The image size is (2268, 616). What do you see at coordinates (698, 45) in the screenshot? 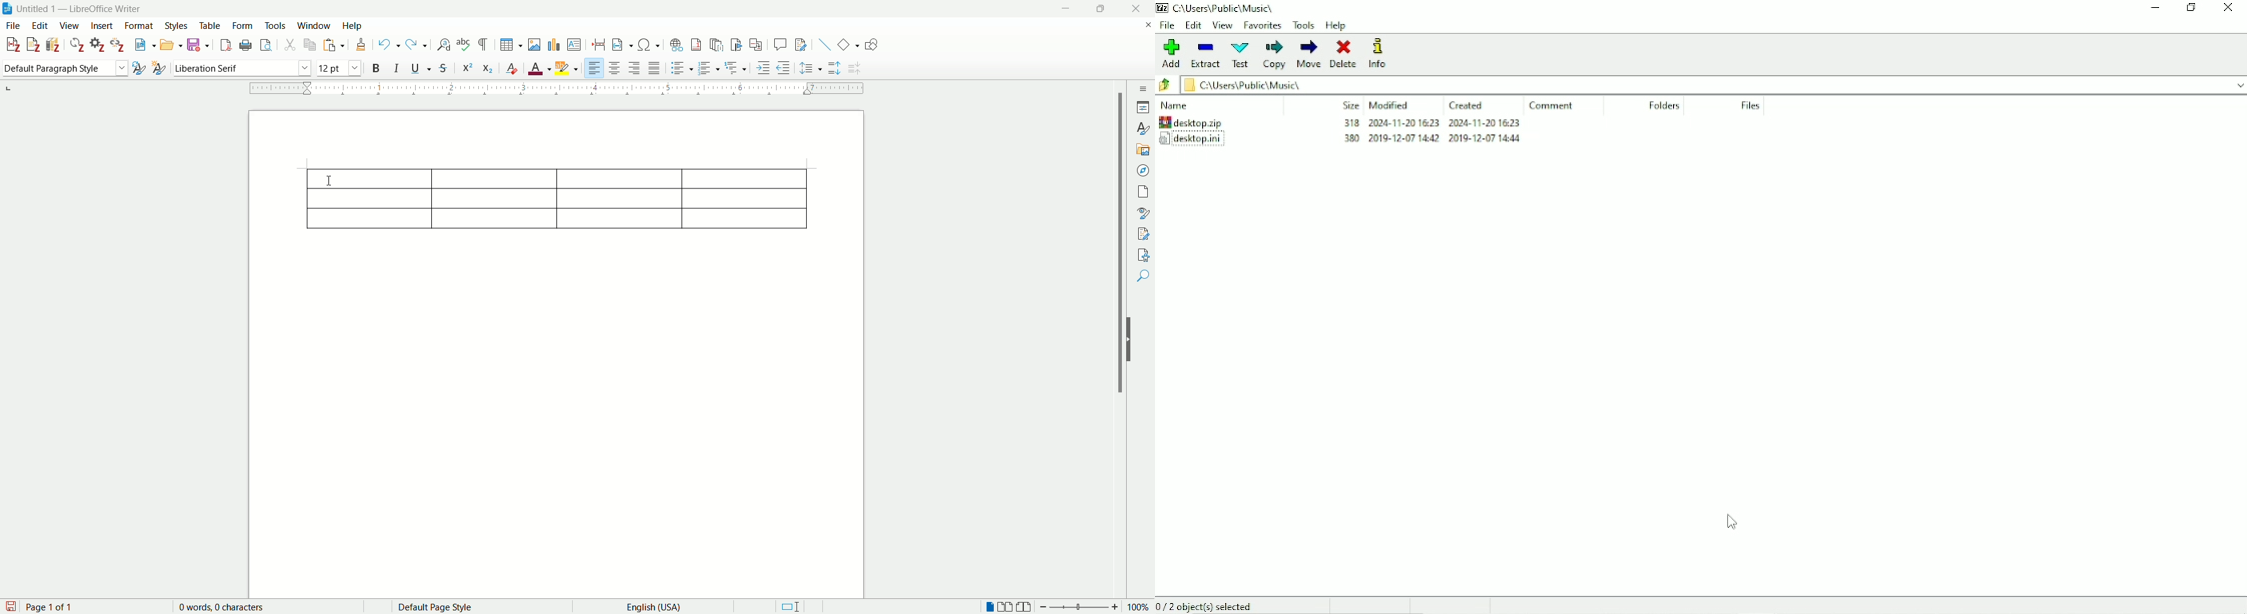
I see `insert footnote` at bounding box center [698, 45].